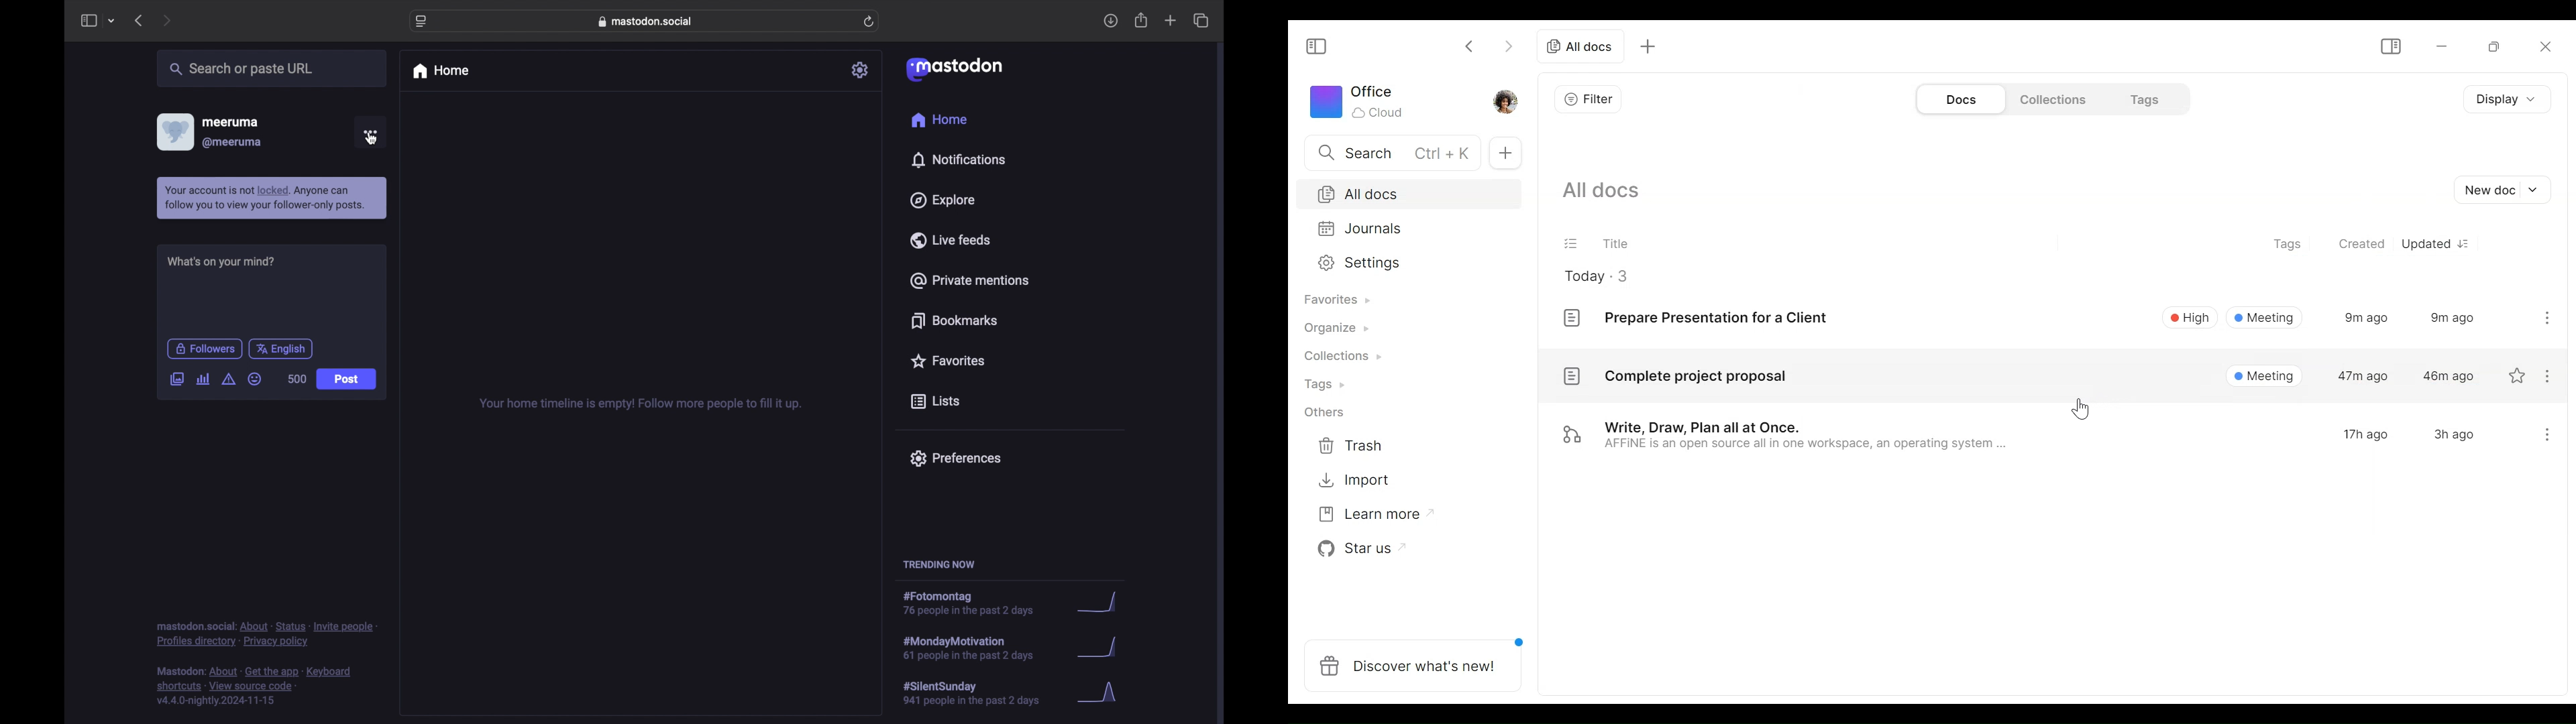  Describe the element at coordinates (346, 379) in the screenshot. I see `post` at that location.